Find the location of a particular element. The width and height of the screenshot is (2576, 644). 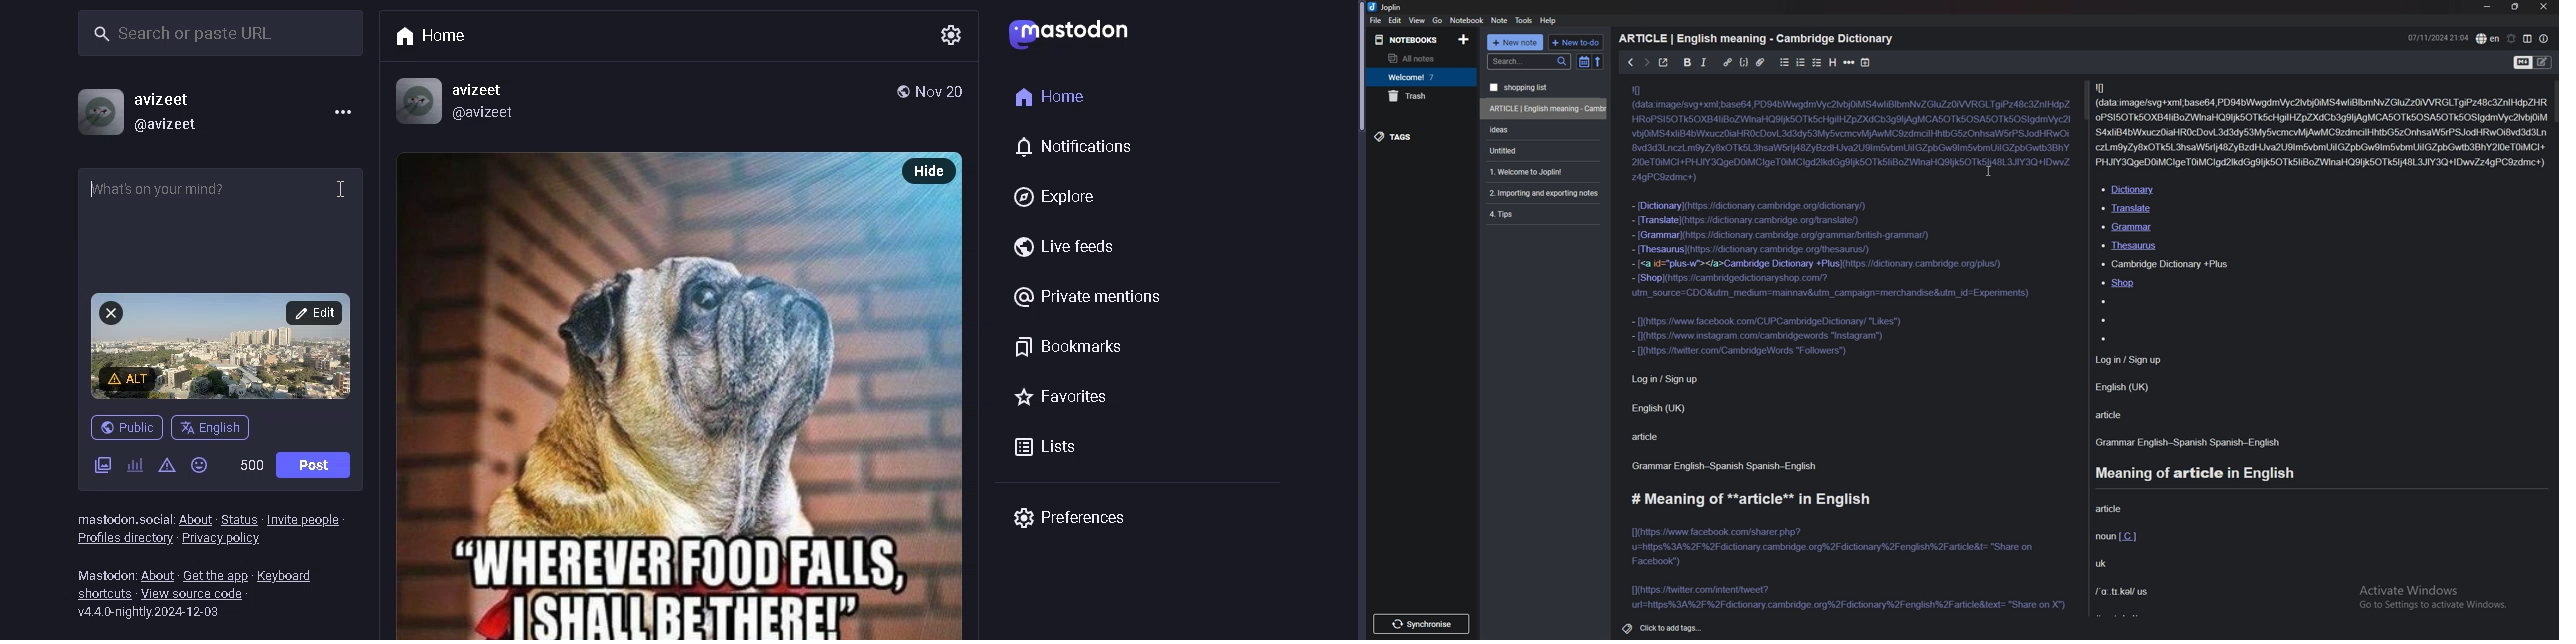

heading is located at coordinates (1832, 63).